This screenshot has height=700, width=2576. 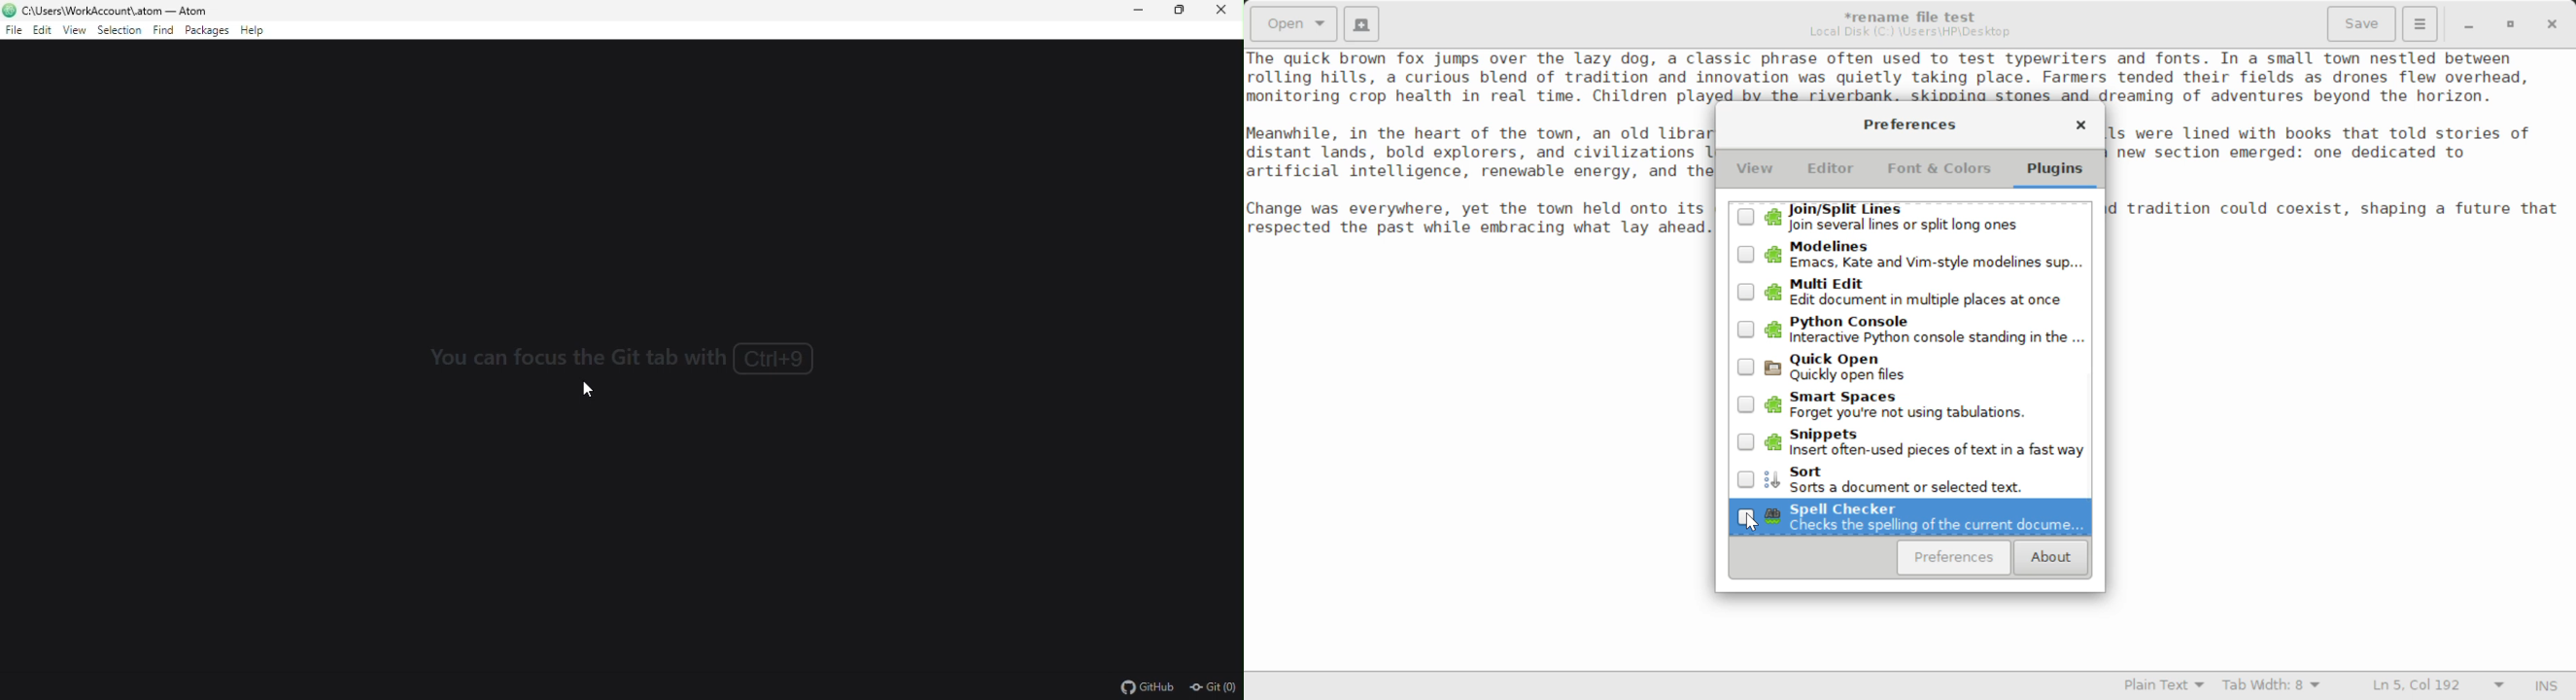 I want to click on selection, so click(x=120, y=32).